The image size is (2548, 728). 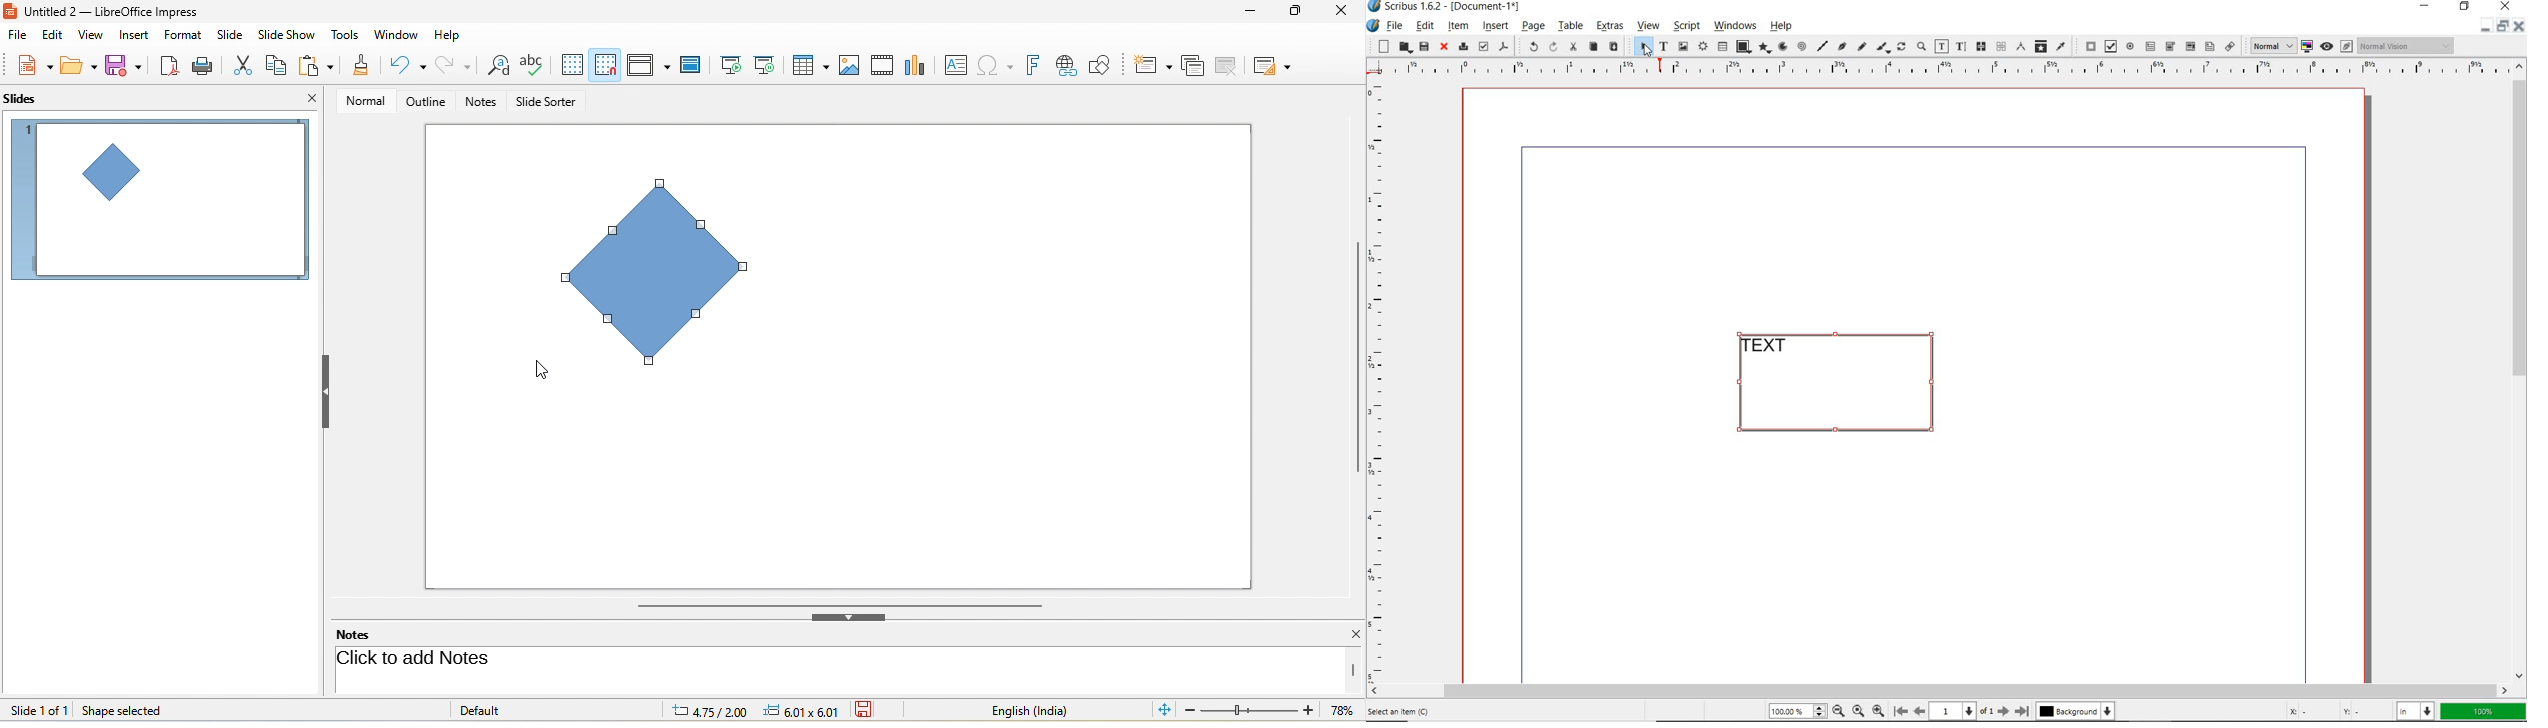 I want to click on copy item properties, so click(x=2040, y=46).